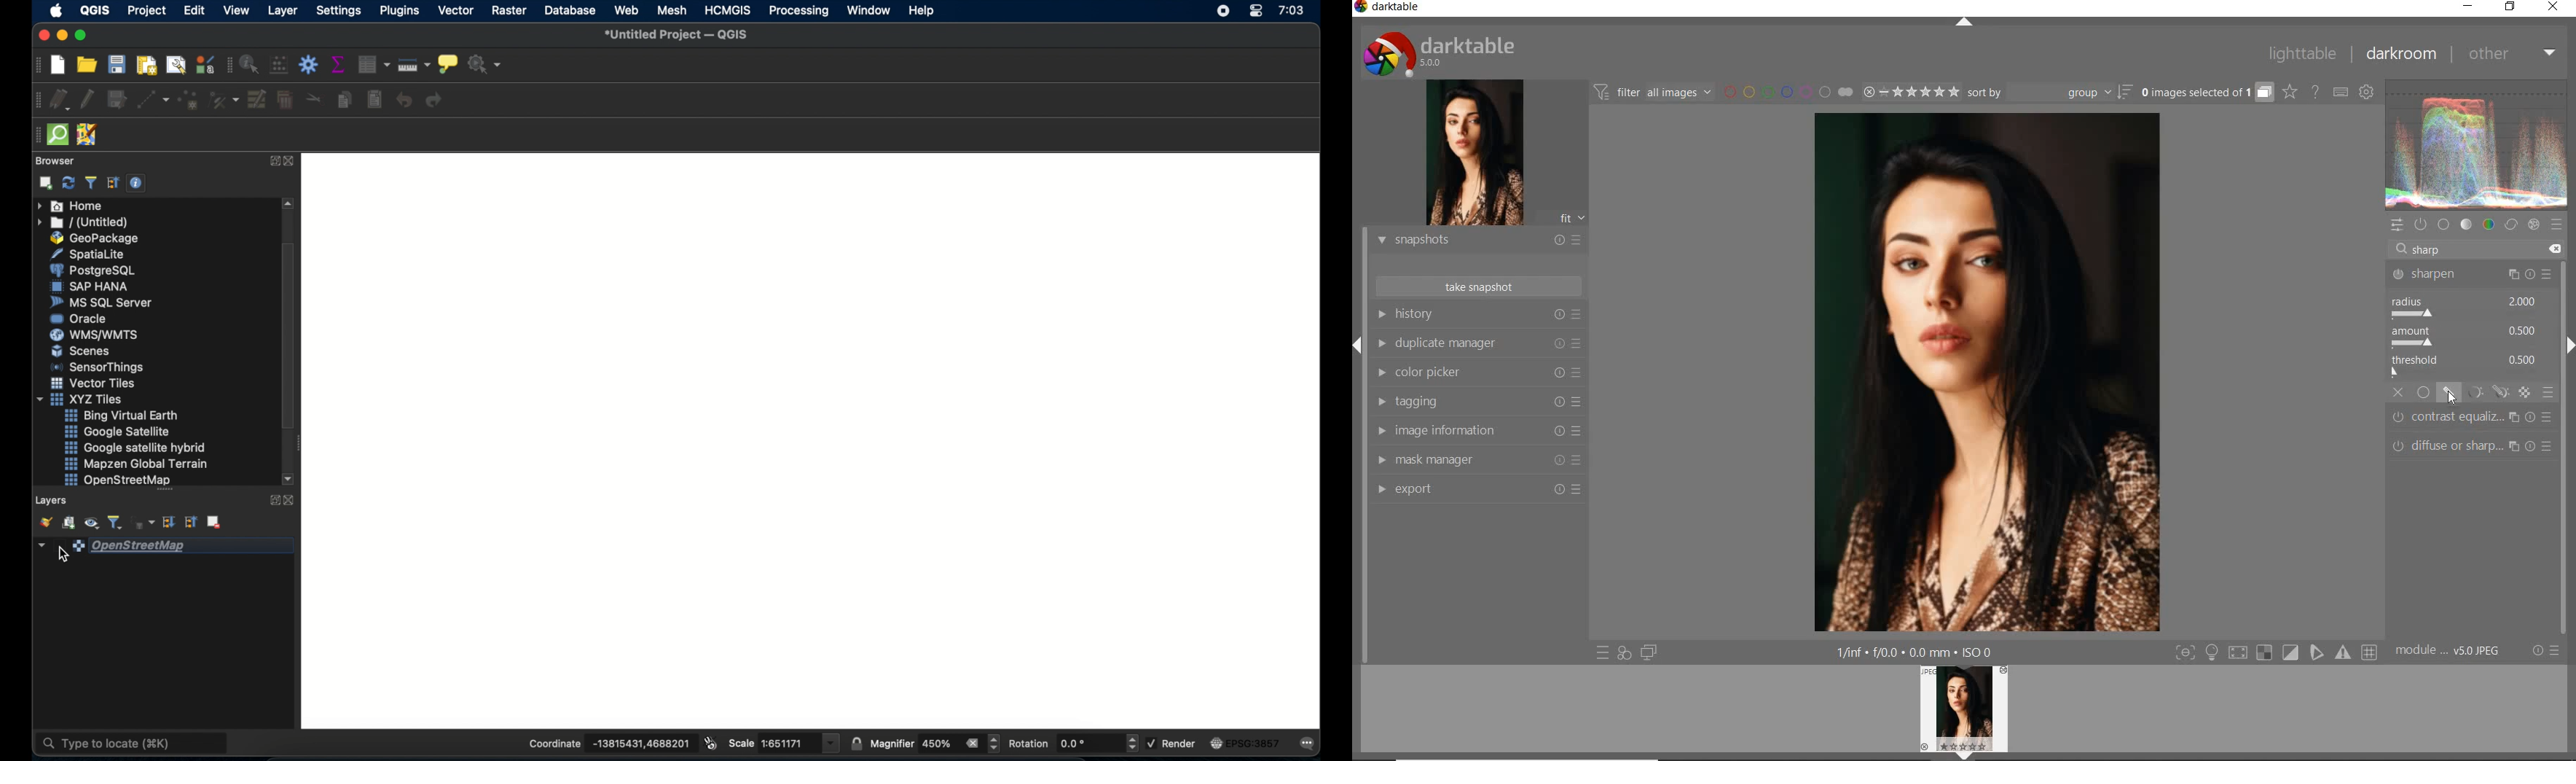 Image resolution: width=2576 pixels, height=784 pixels. What do you see at coordinates (1221, 12) in the screenshot?
I see `screen recorder icon` at bounding box center [1221, 12].